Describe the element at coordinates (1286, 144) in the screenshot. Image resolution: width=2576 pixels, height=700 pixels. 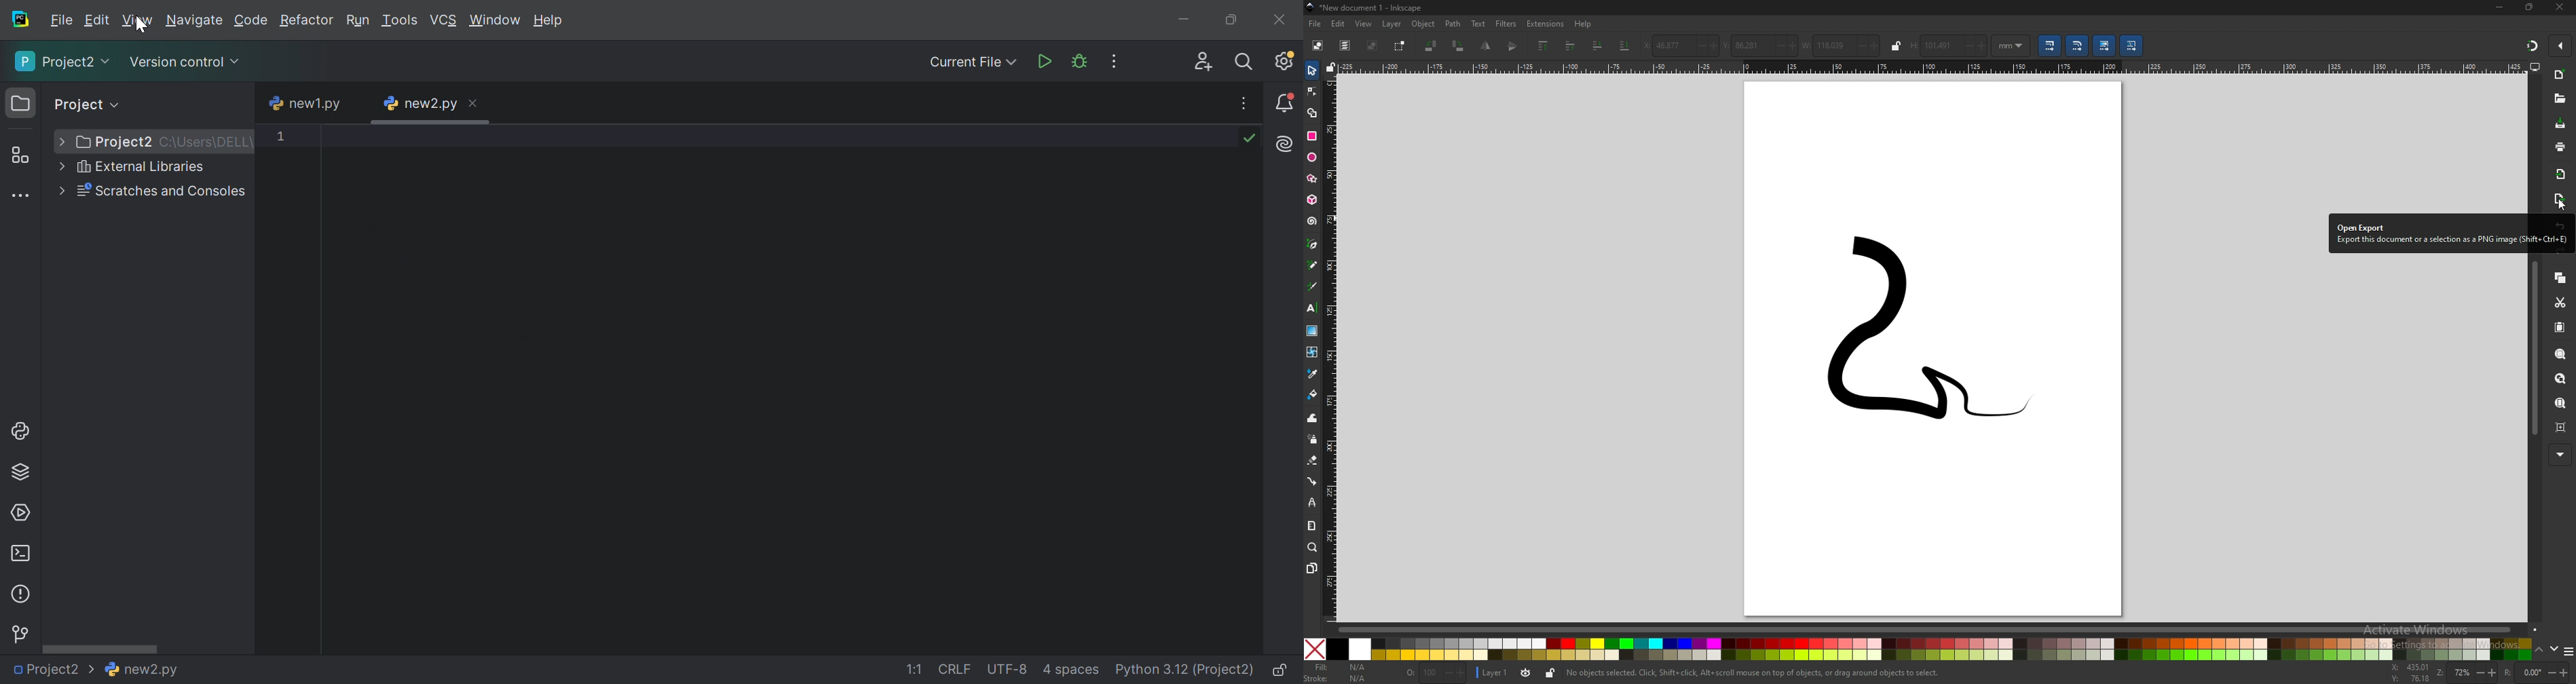
I see `AI Assistant` at that location.